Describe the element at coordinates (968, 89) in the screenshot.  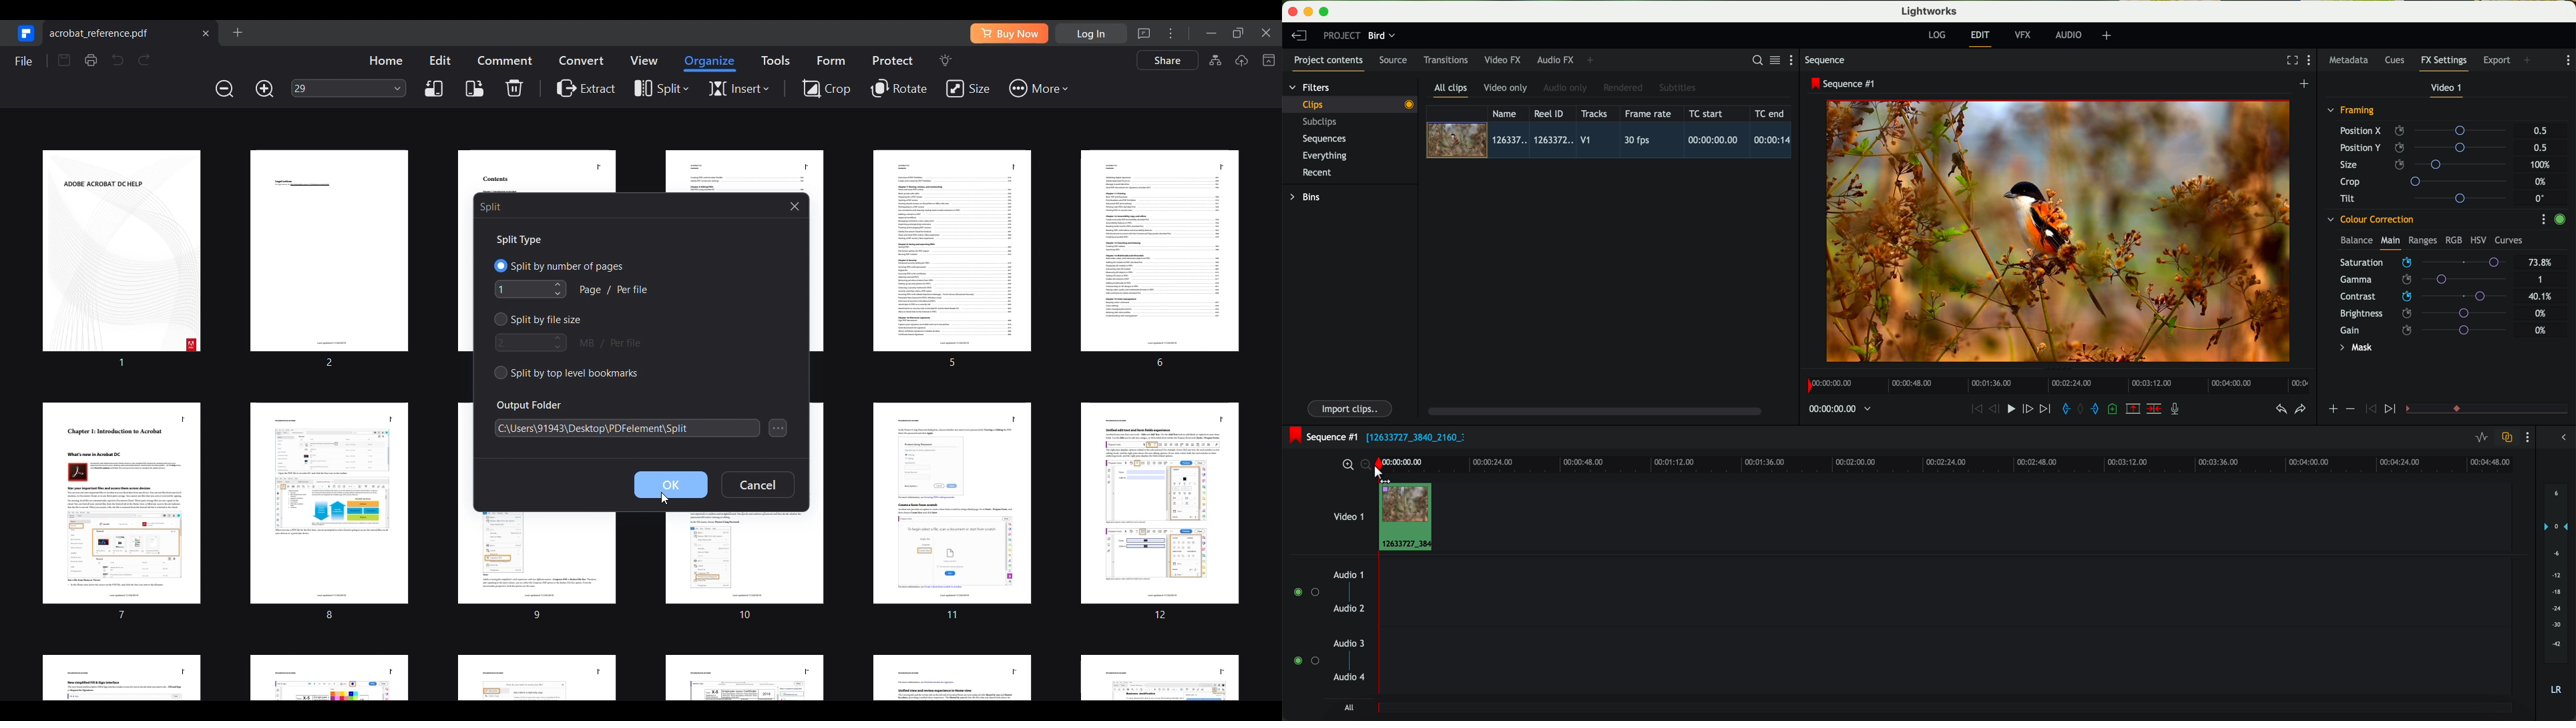
I see `Size` at that location.